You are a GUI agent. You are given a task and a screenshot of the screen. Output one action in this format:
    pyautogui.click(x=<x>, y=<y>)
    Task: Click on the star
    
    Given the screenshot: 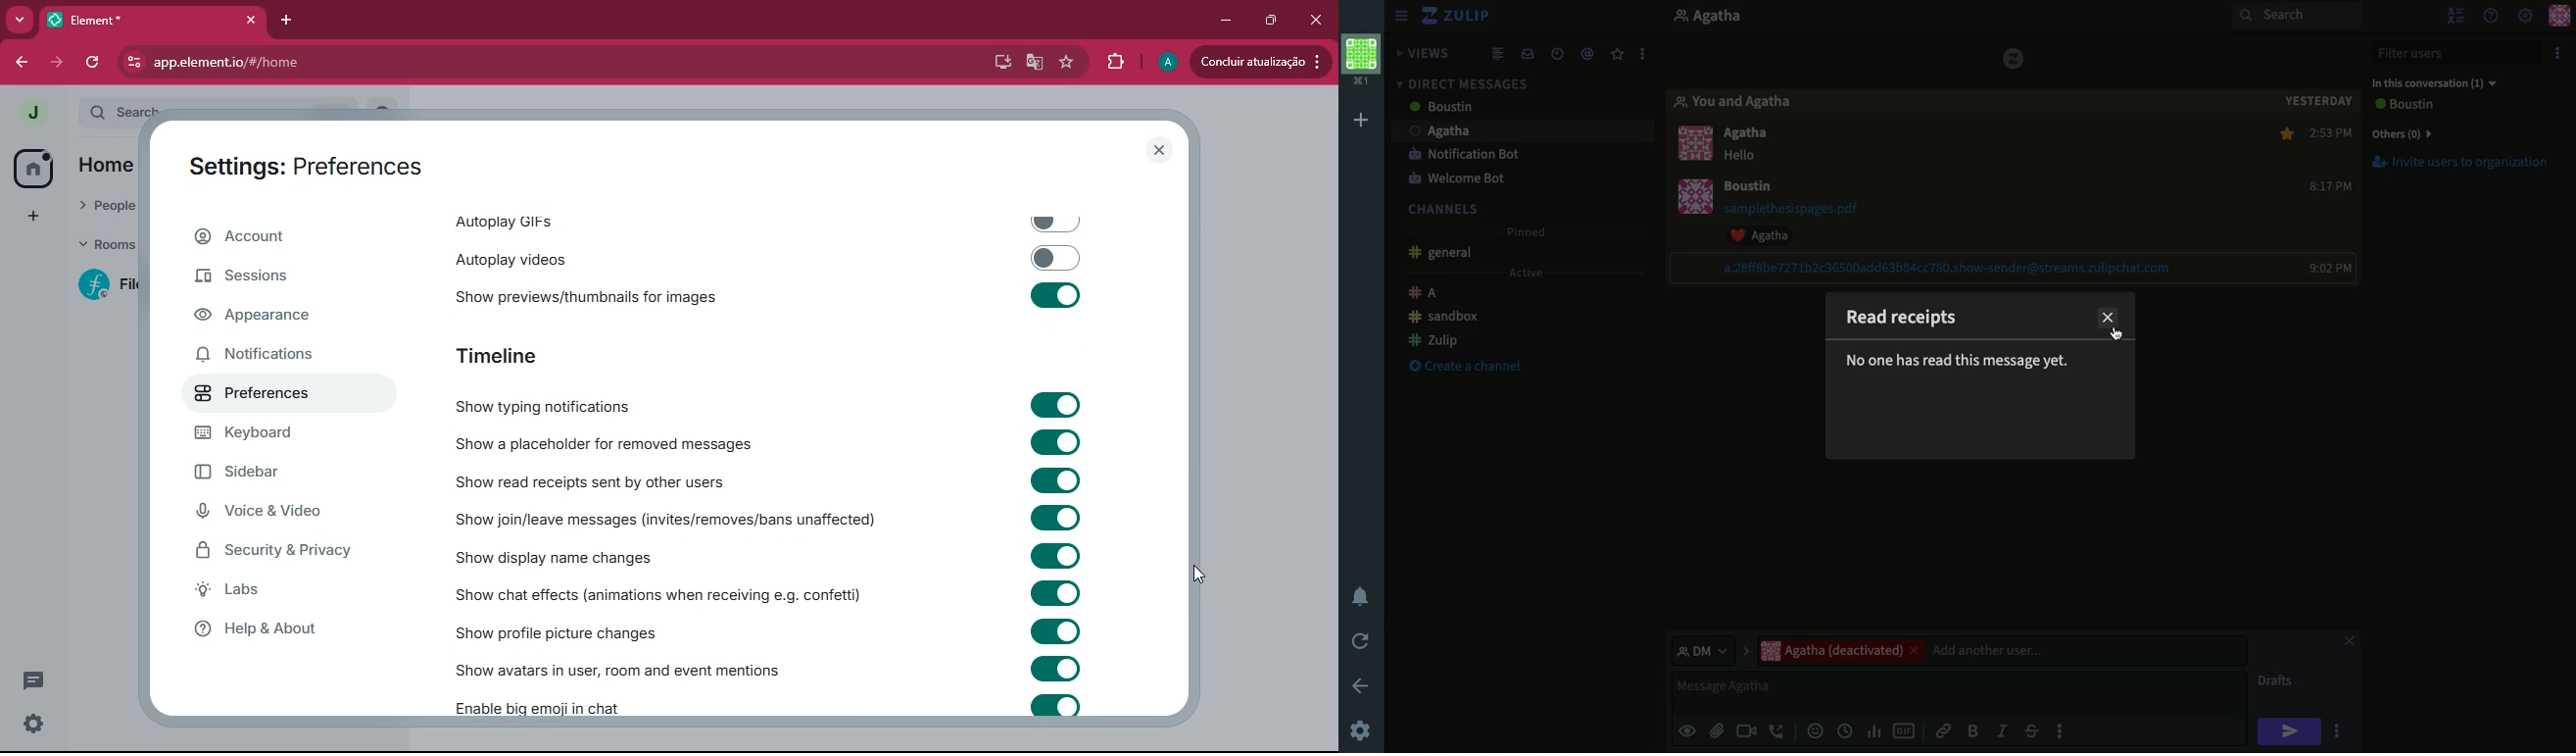 What is the action you would take?
    pyautogui.click(x=2283, y=135)
    